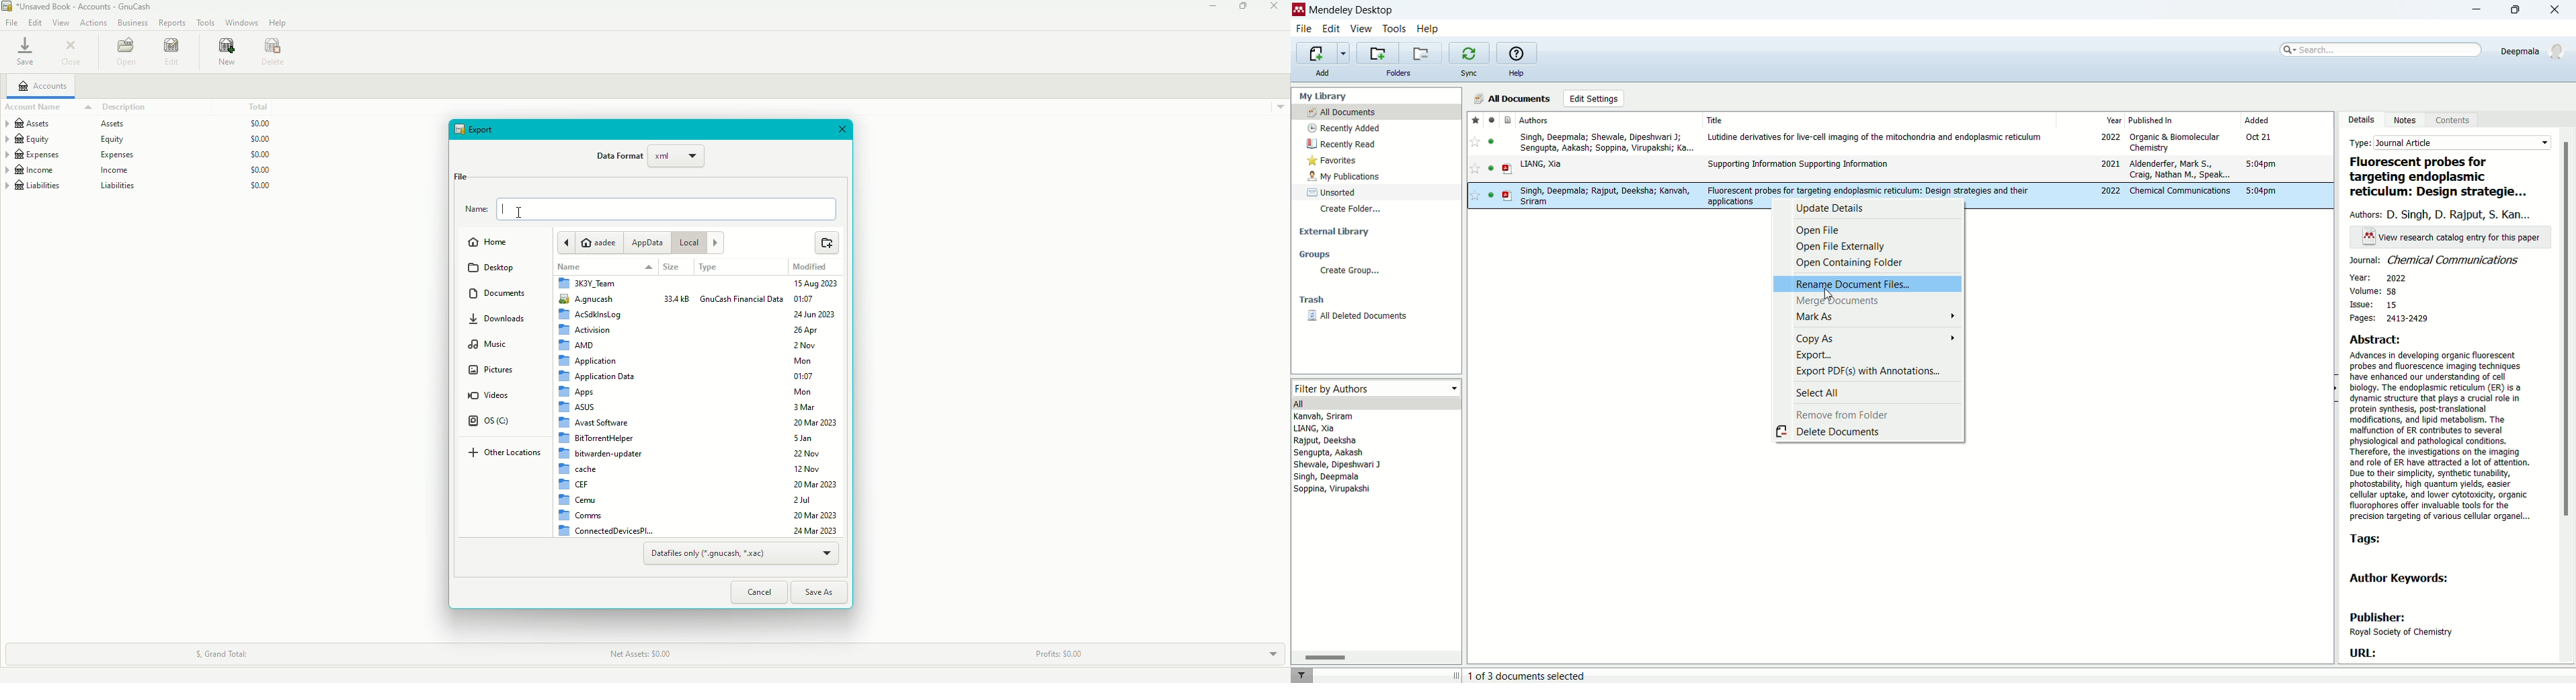  What do you see at coordinates (504, 323) in the screenshot?
I see `Downloads` at bounding box center [504, 323].